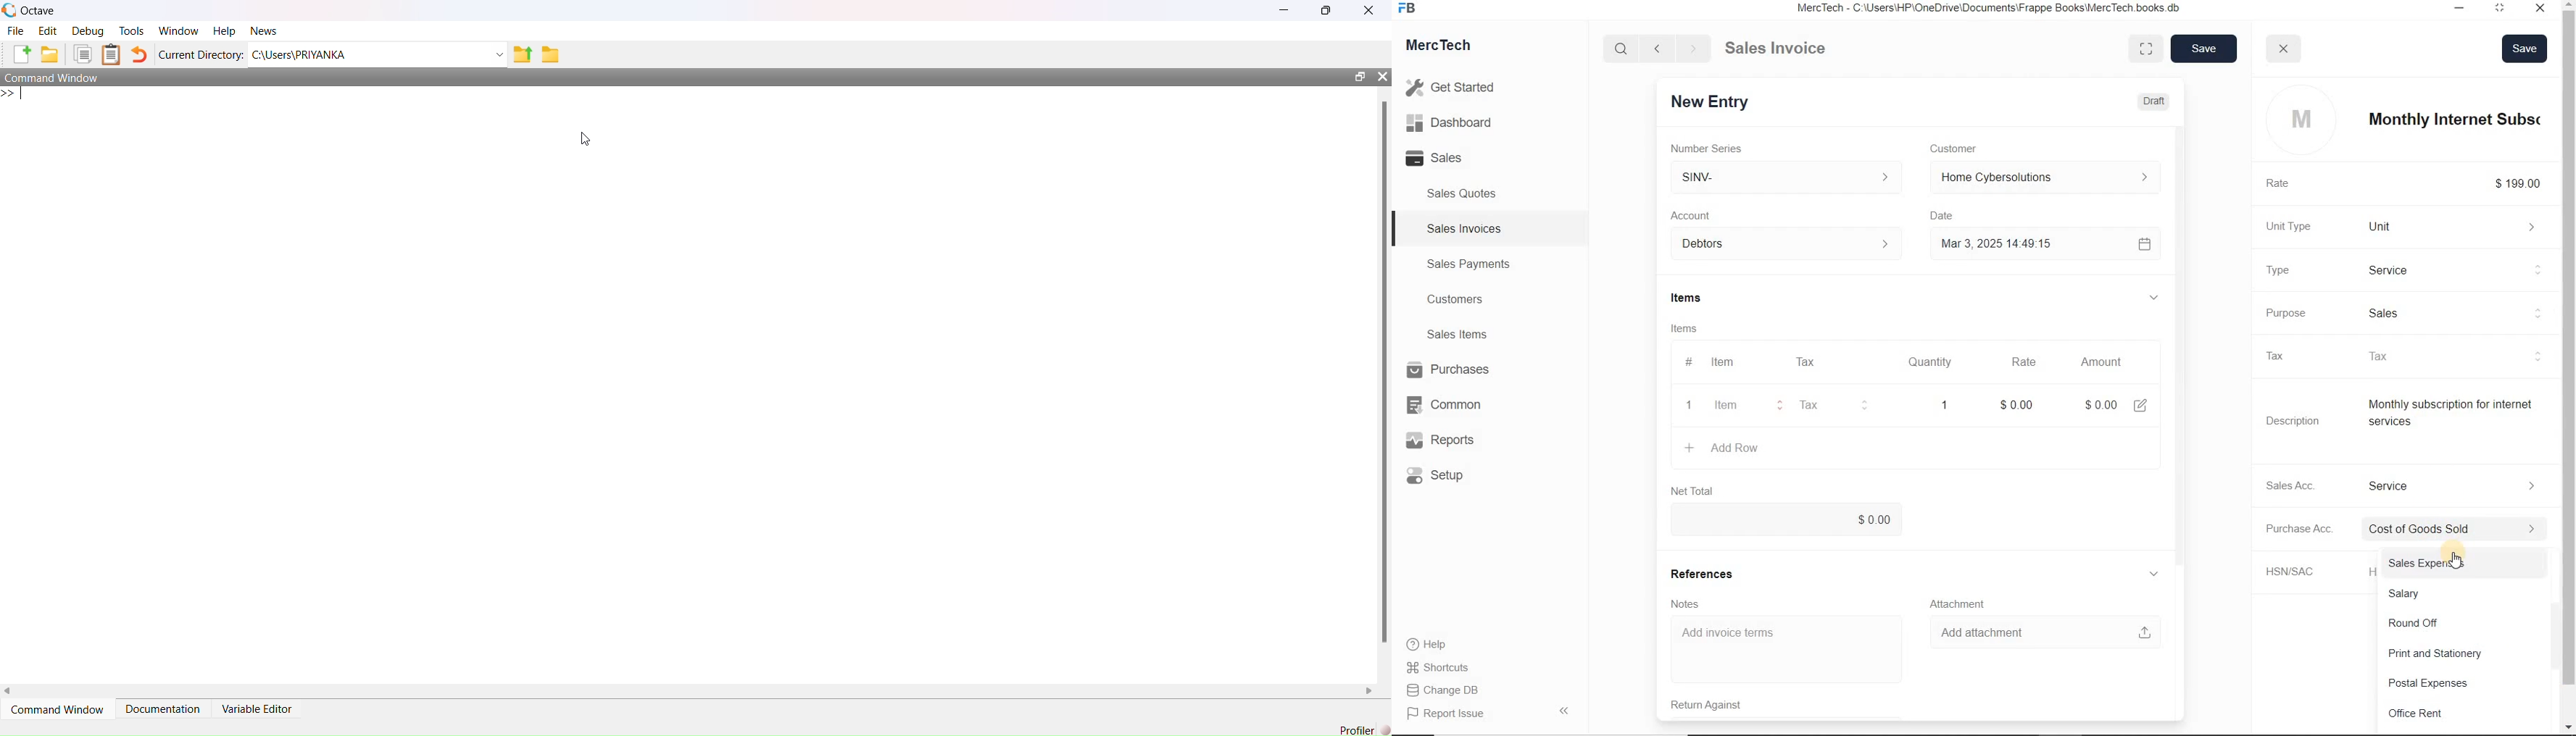 The height and width of the screenshot is (756, 2576). I want to click on quatity: 1, so click(1945, 404).